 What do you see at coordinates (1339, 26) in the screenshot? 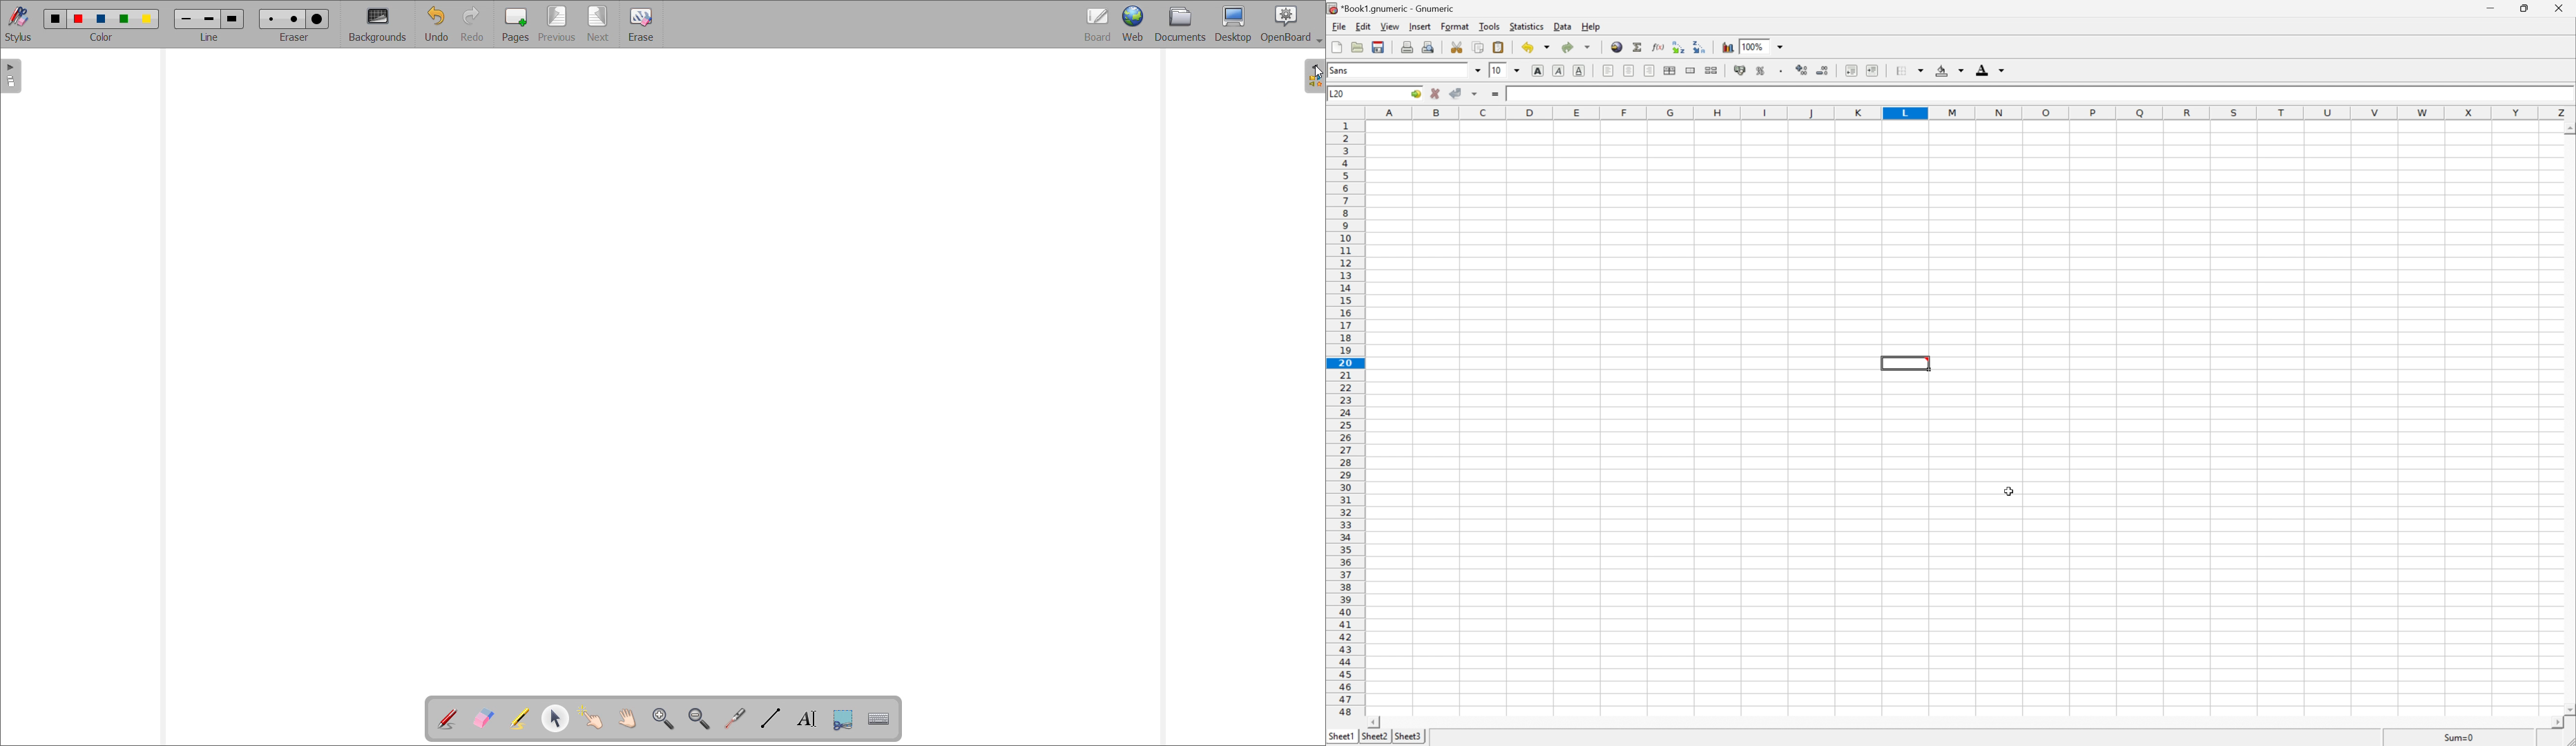
I see `File` at bounding box center [1339, 26].